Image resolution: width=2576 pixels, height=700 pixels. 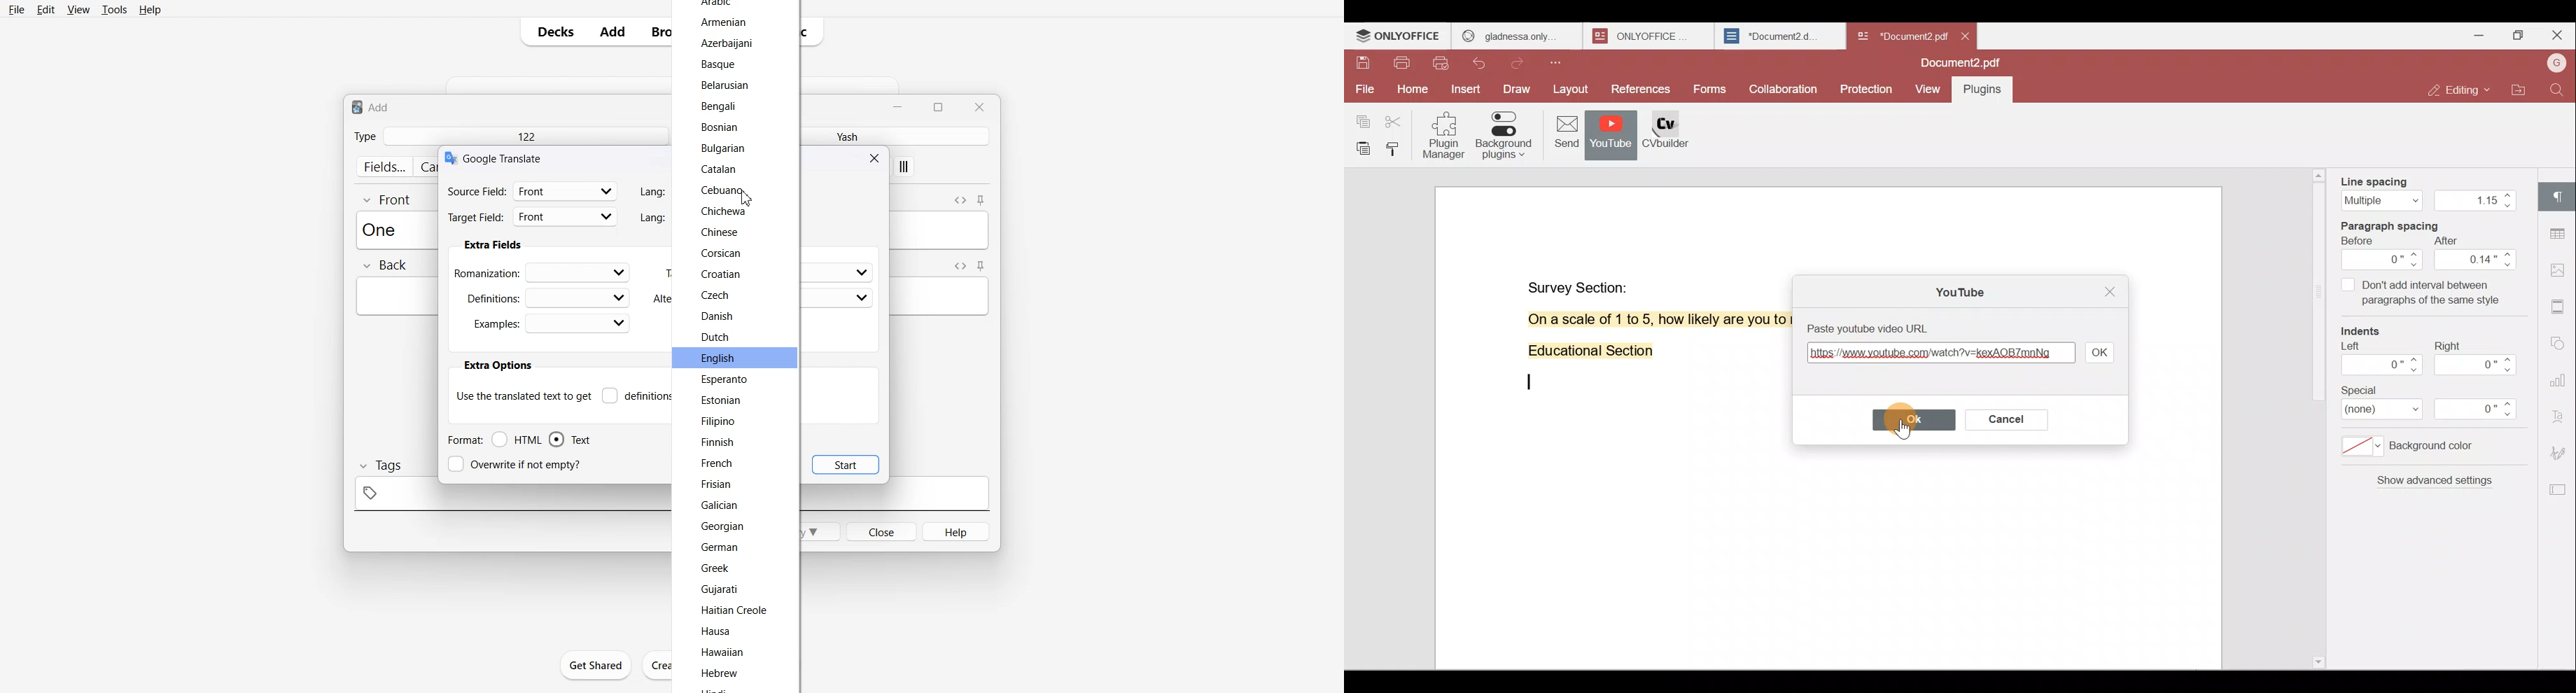 What do you see at coordinates (1401, 65) in the screenshot?
I see `Print file` at bounding box center [1401, 65].